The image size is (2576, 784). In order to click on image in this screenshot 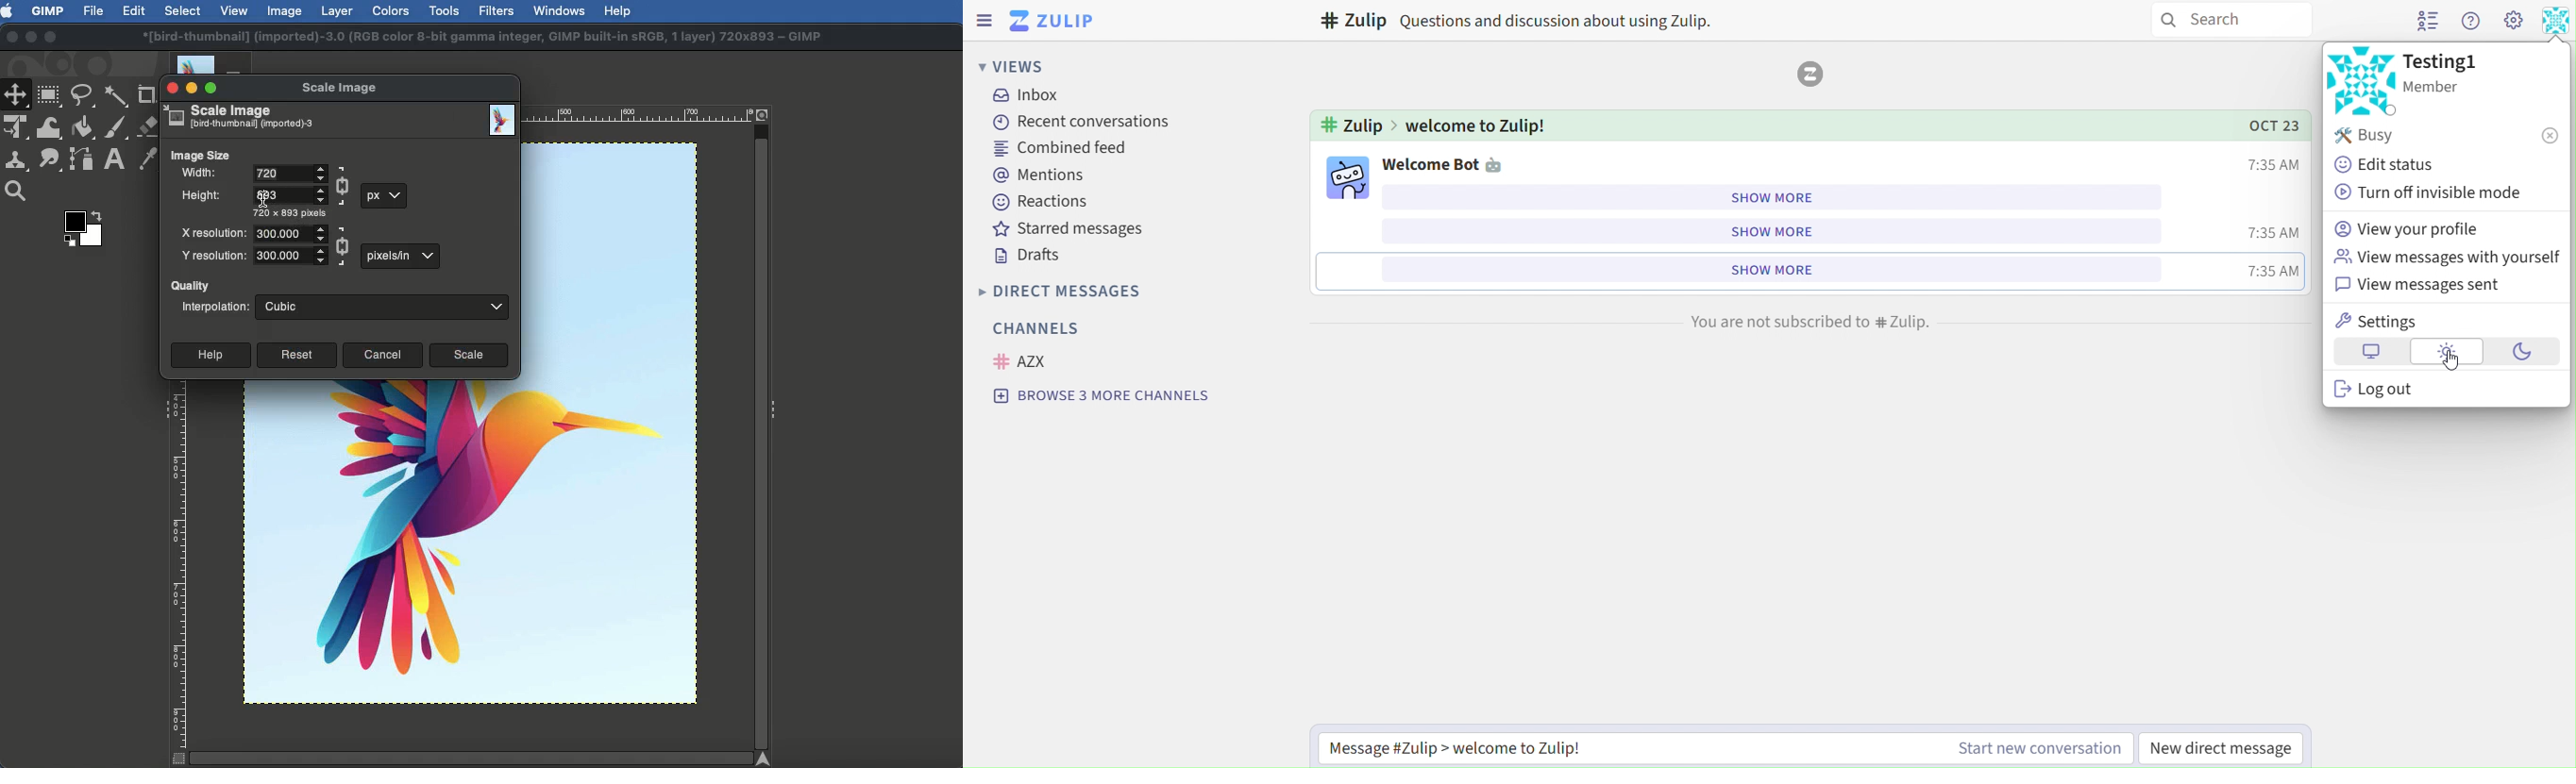, I will do `click(1810, 74)`.